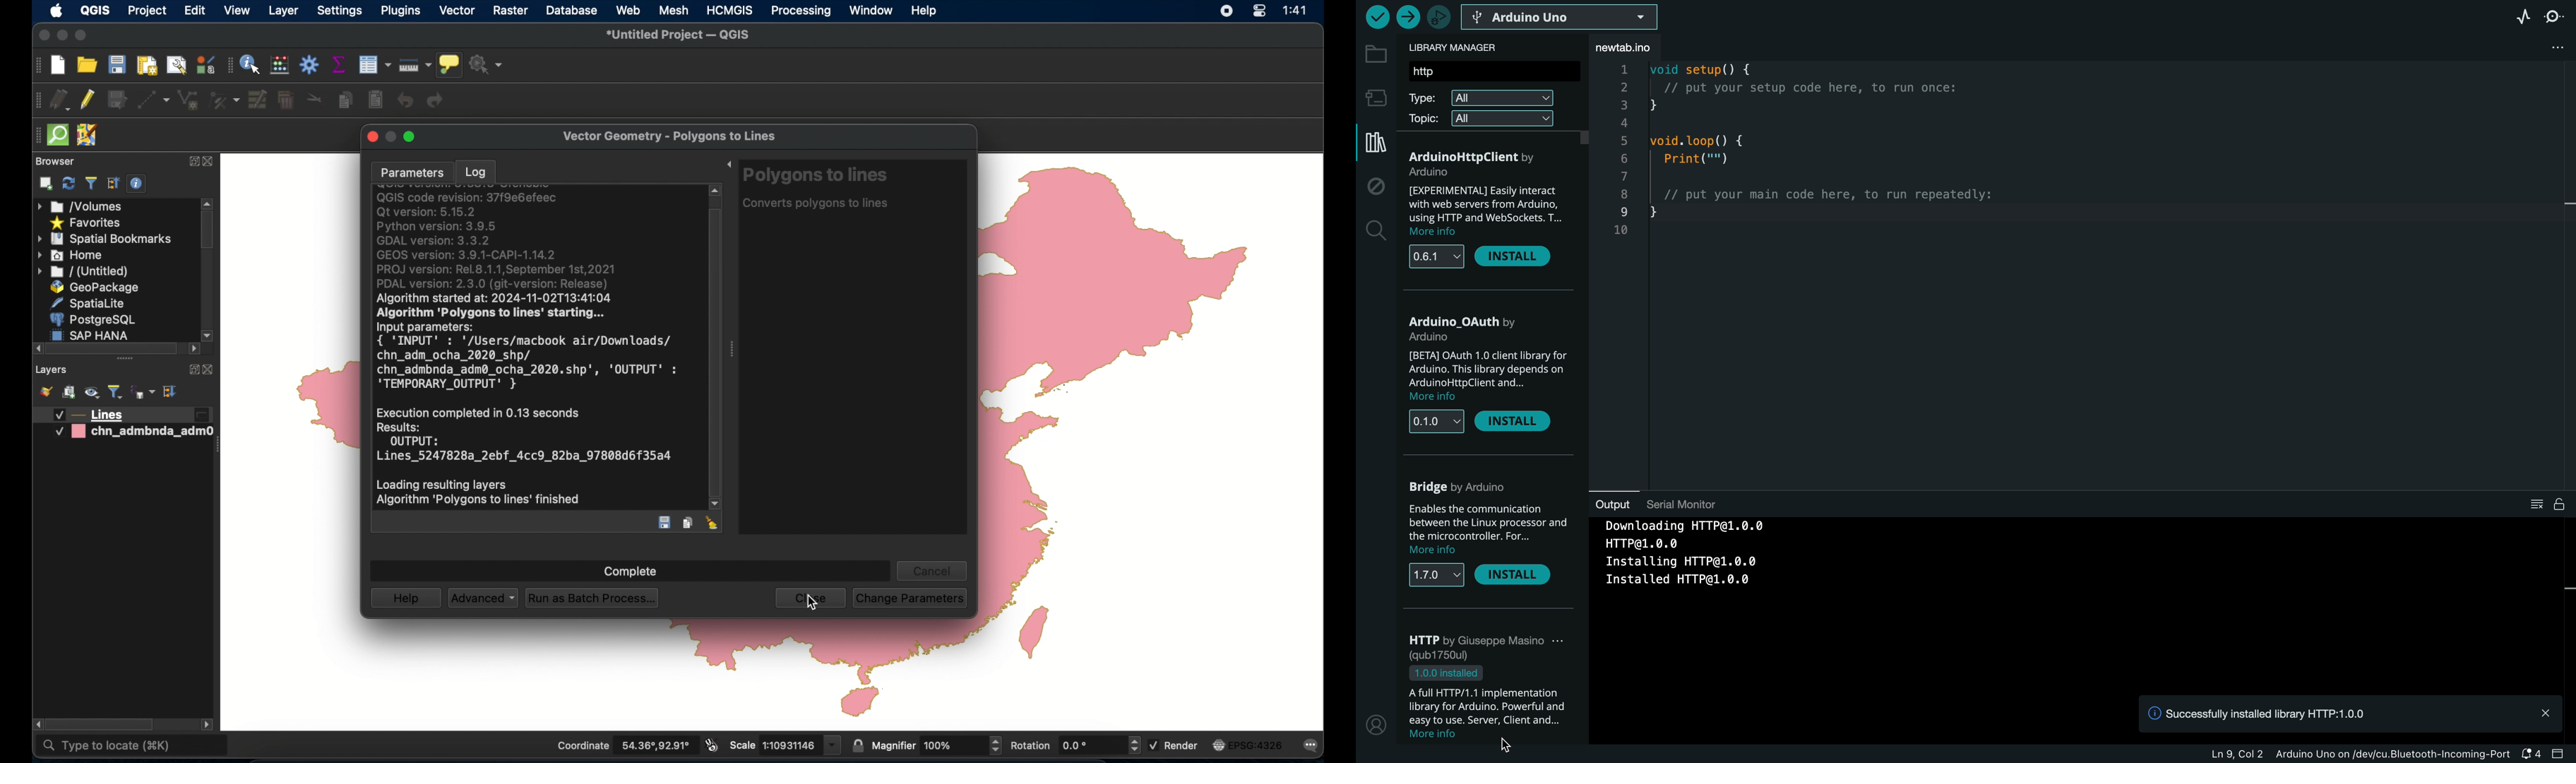 The width and height of the screenshot is (2576, 784). Describe the element at coordinates (117, 64) in the screenshot. I see `save project` at that location.